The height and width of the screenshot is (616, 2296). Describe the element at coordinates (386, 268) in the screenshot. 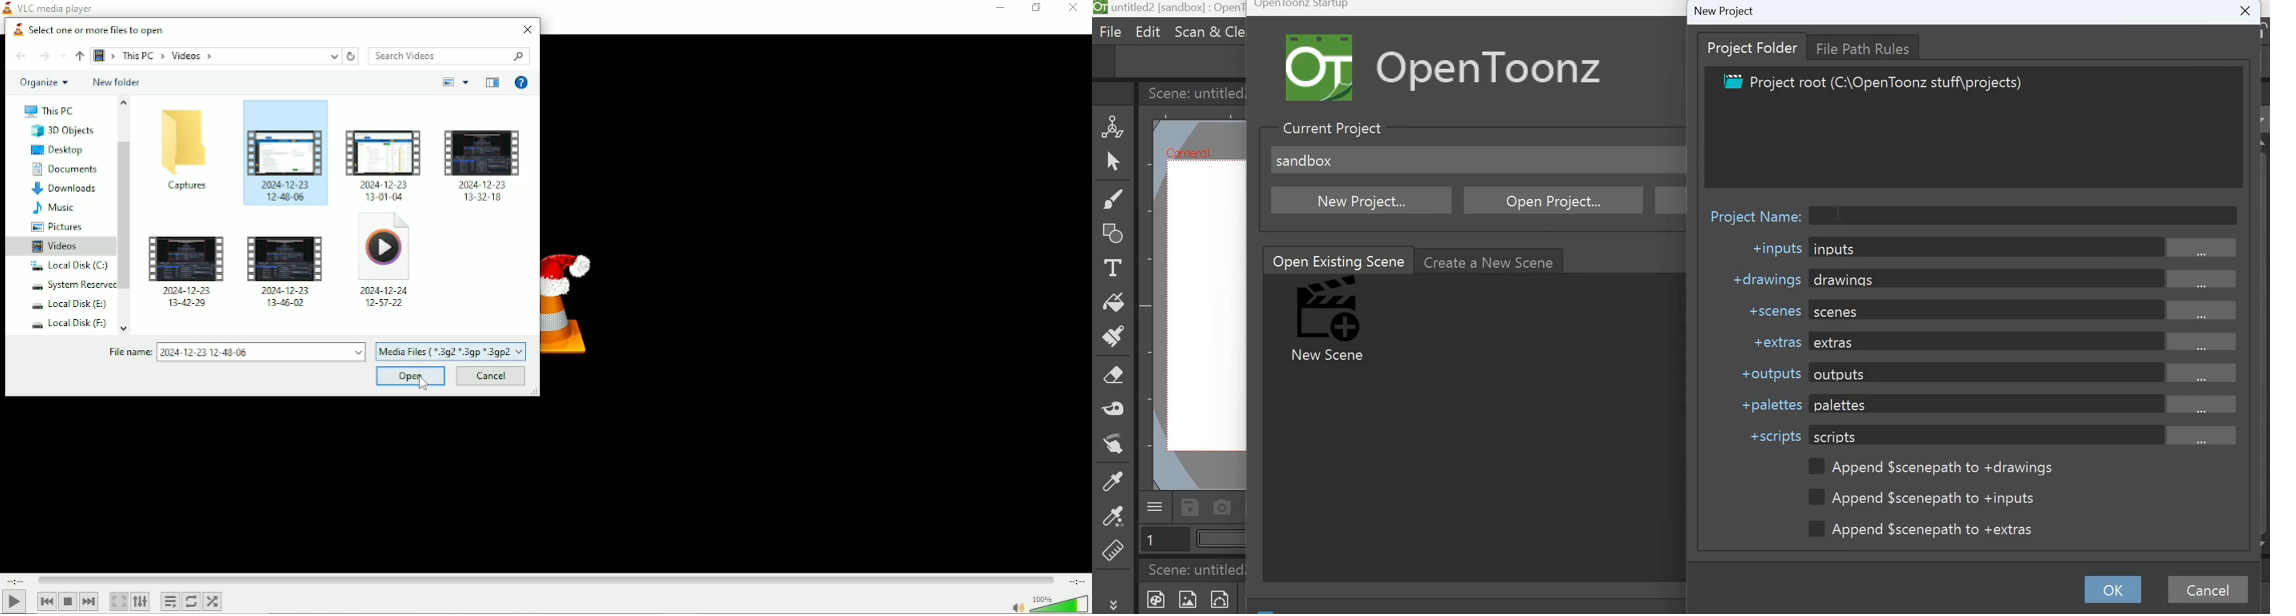

I see `video` at that location.